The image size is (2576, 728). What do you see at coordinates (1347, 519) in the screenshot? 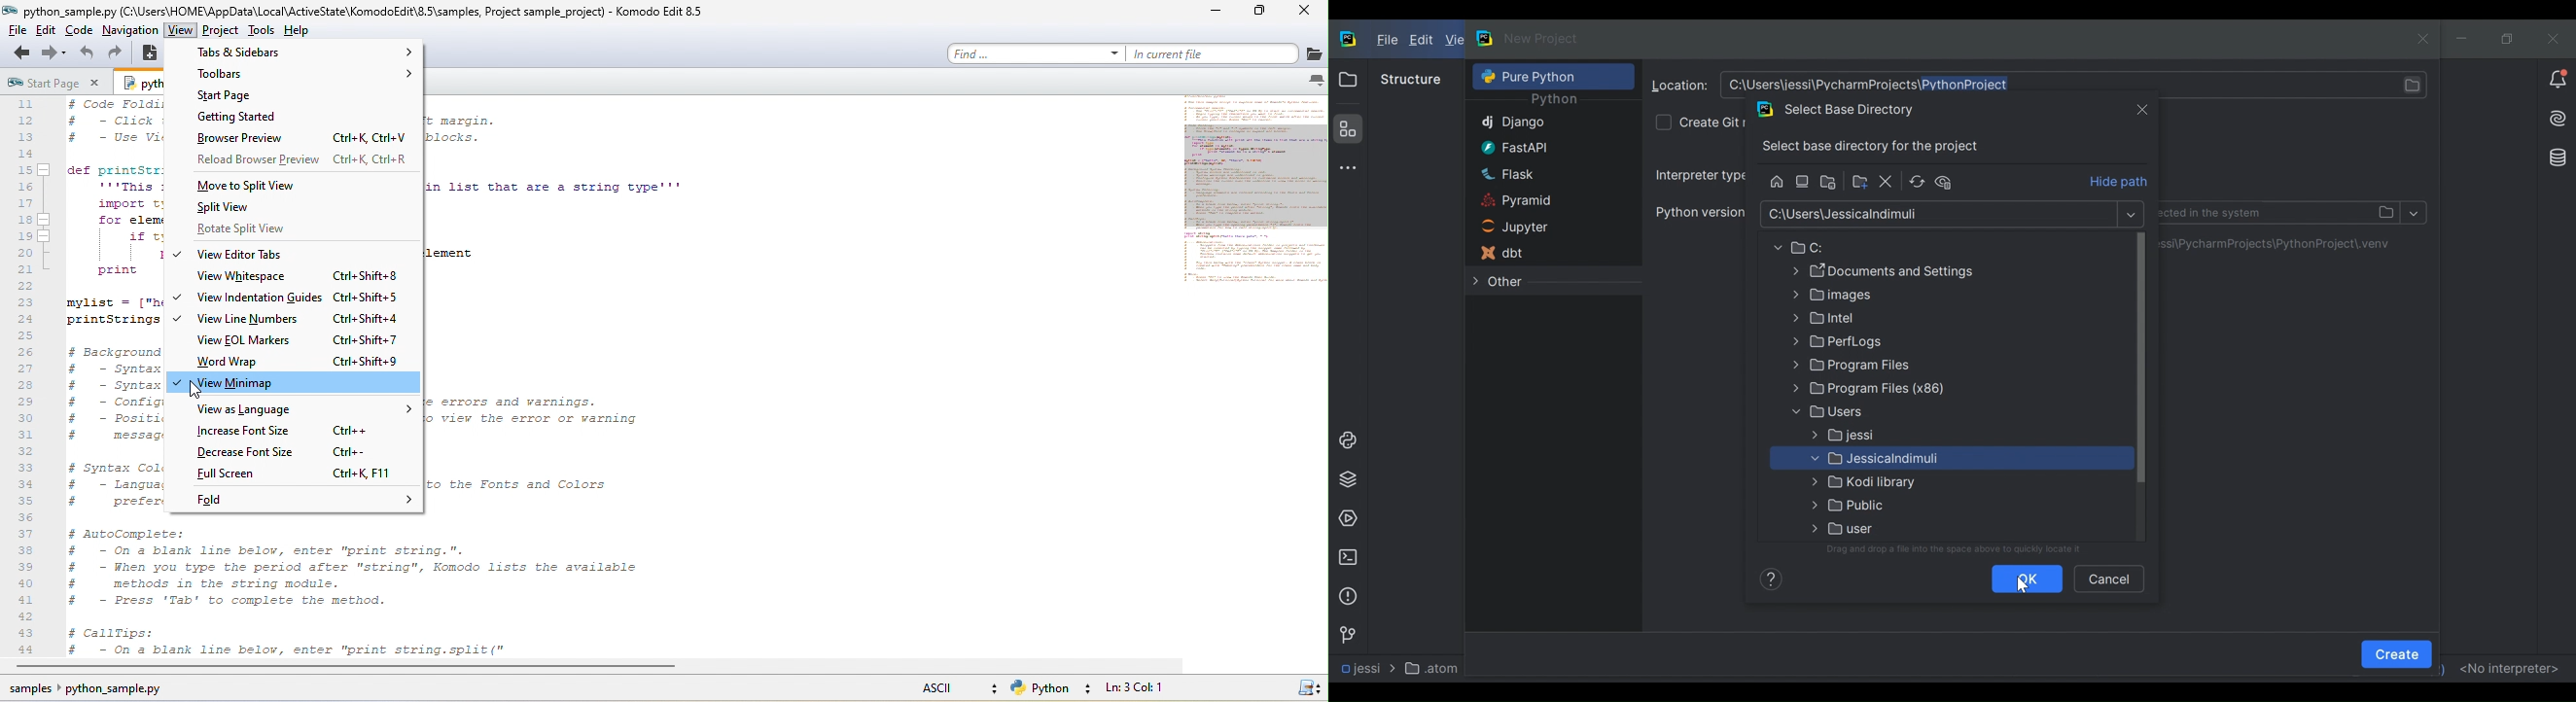
I see `Services` at bounding box center [1347, 519].